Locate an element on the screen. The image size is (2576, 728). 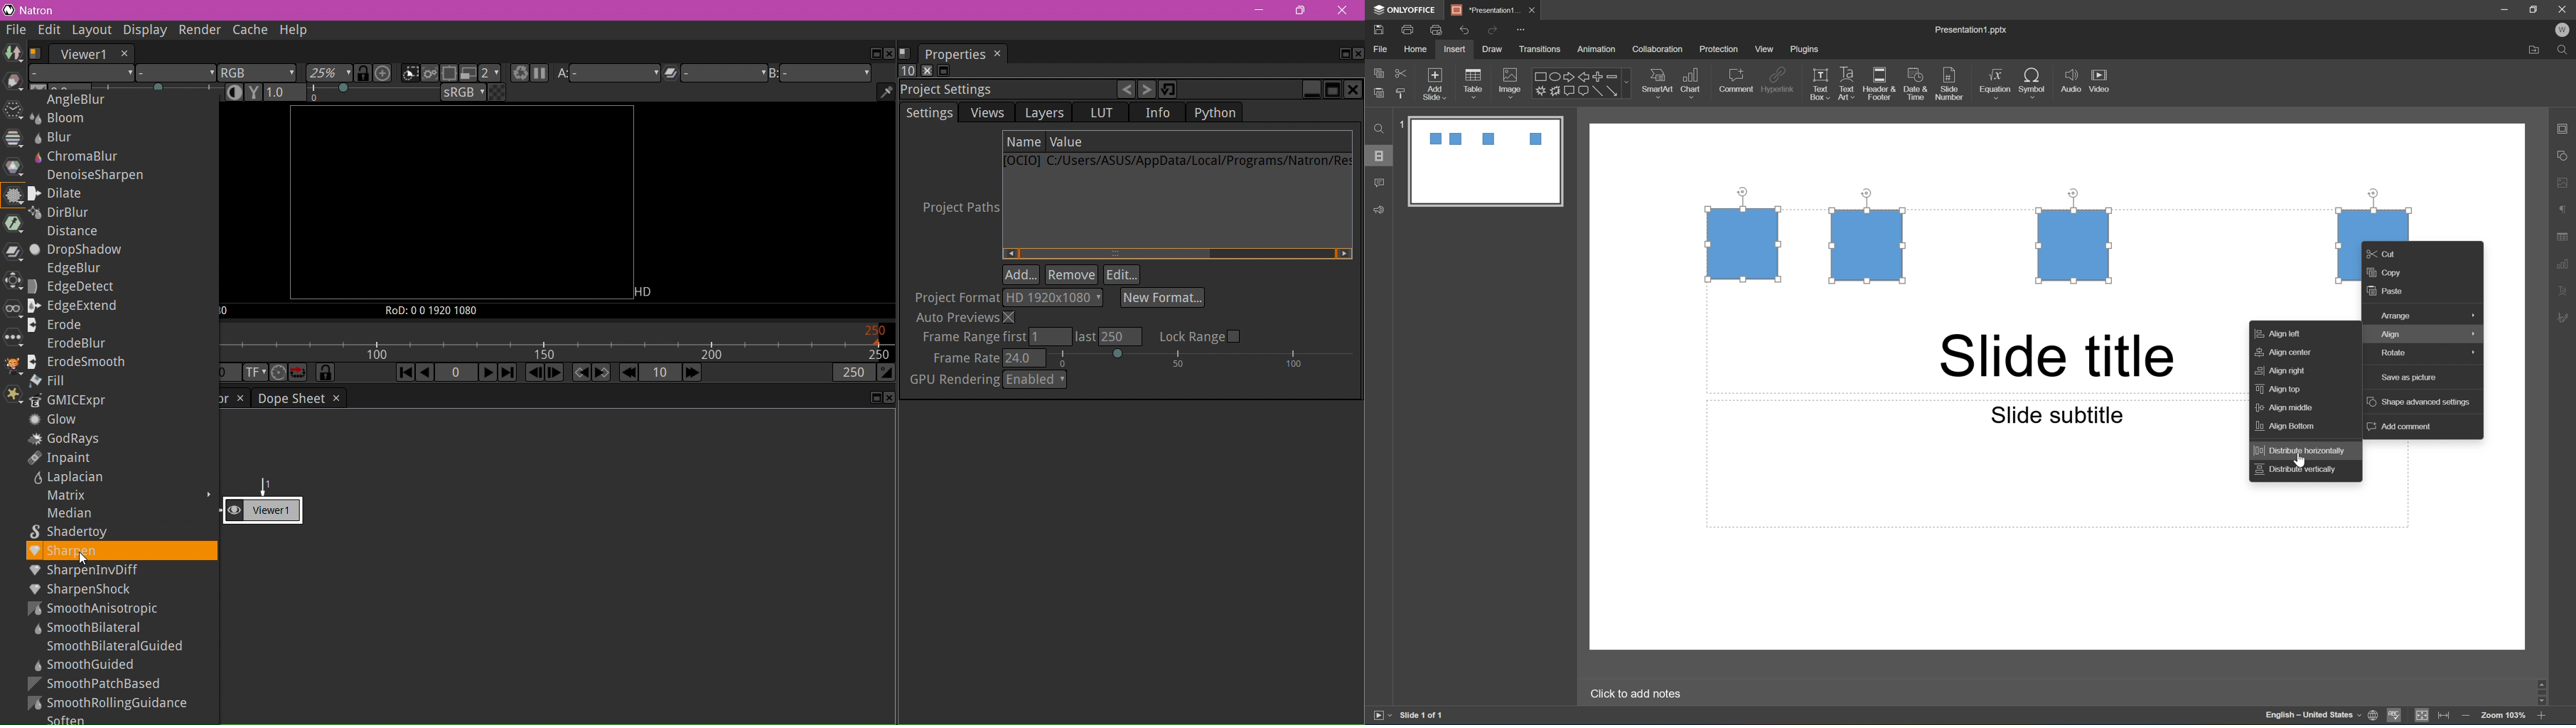
transitions is located at coordinates (1541, 49).